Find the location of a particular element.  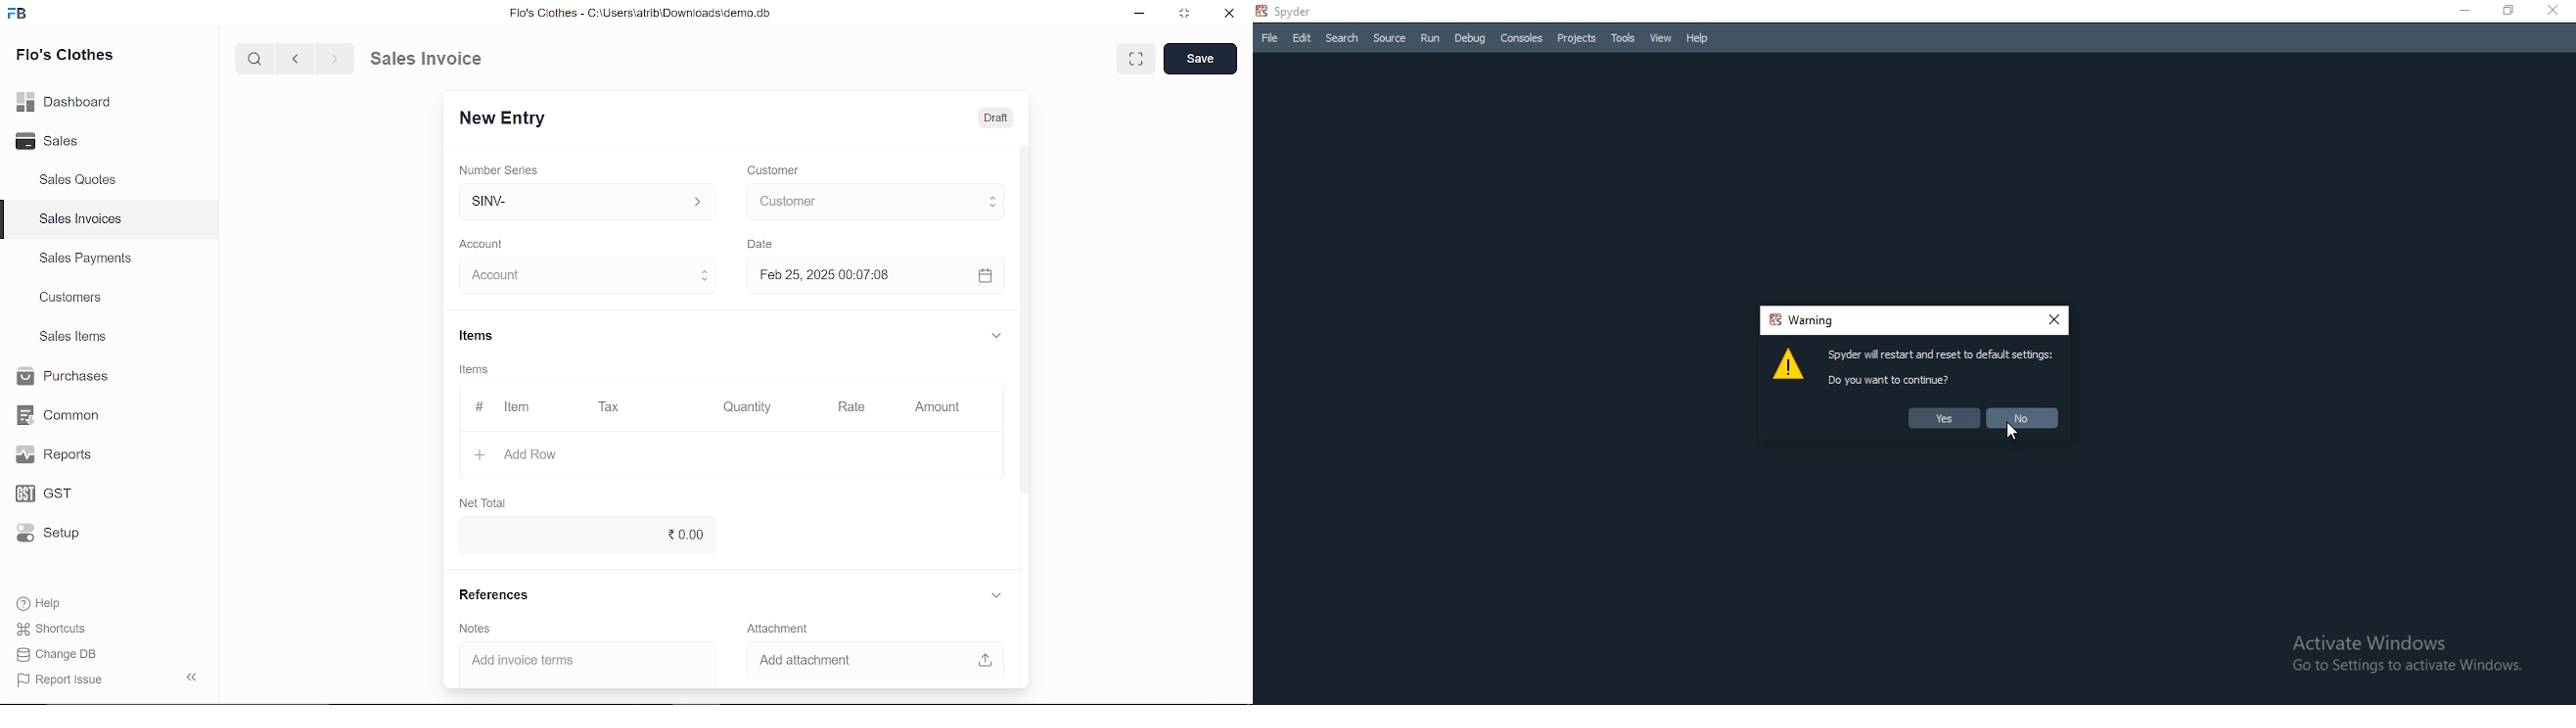

Amount is located at coordinates (937, 408).